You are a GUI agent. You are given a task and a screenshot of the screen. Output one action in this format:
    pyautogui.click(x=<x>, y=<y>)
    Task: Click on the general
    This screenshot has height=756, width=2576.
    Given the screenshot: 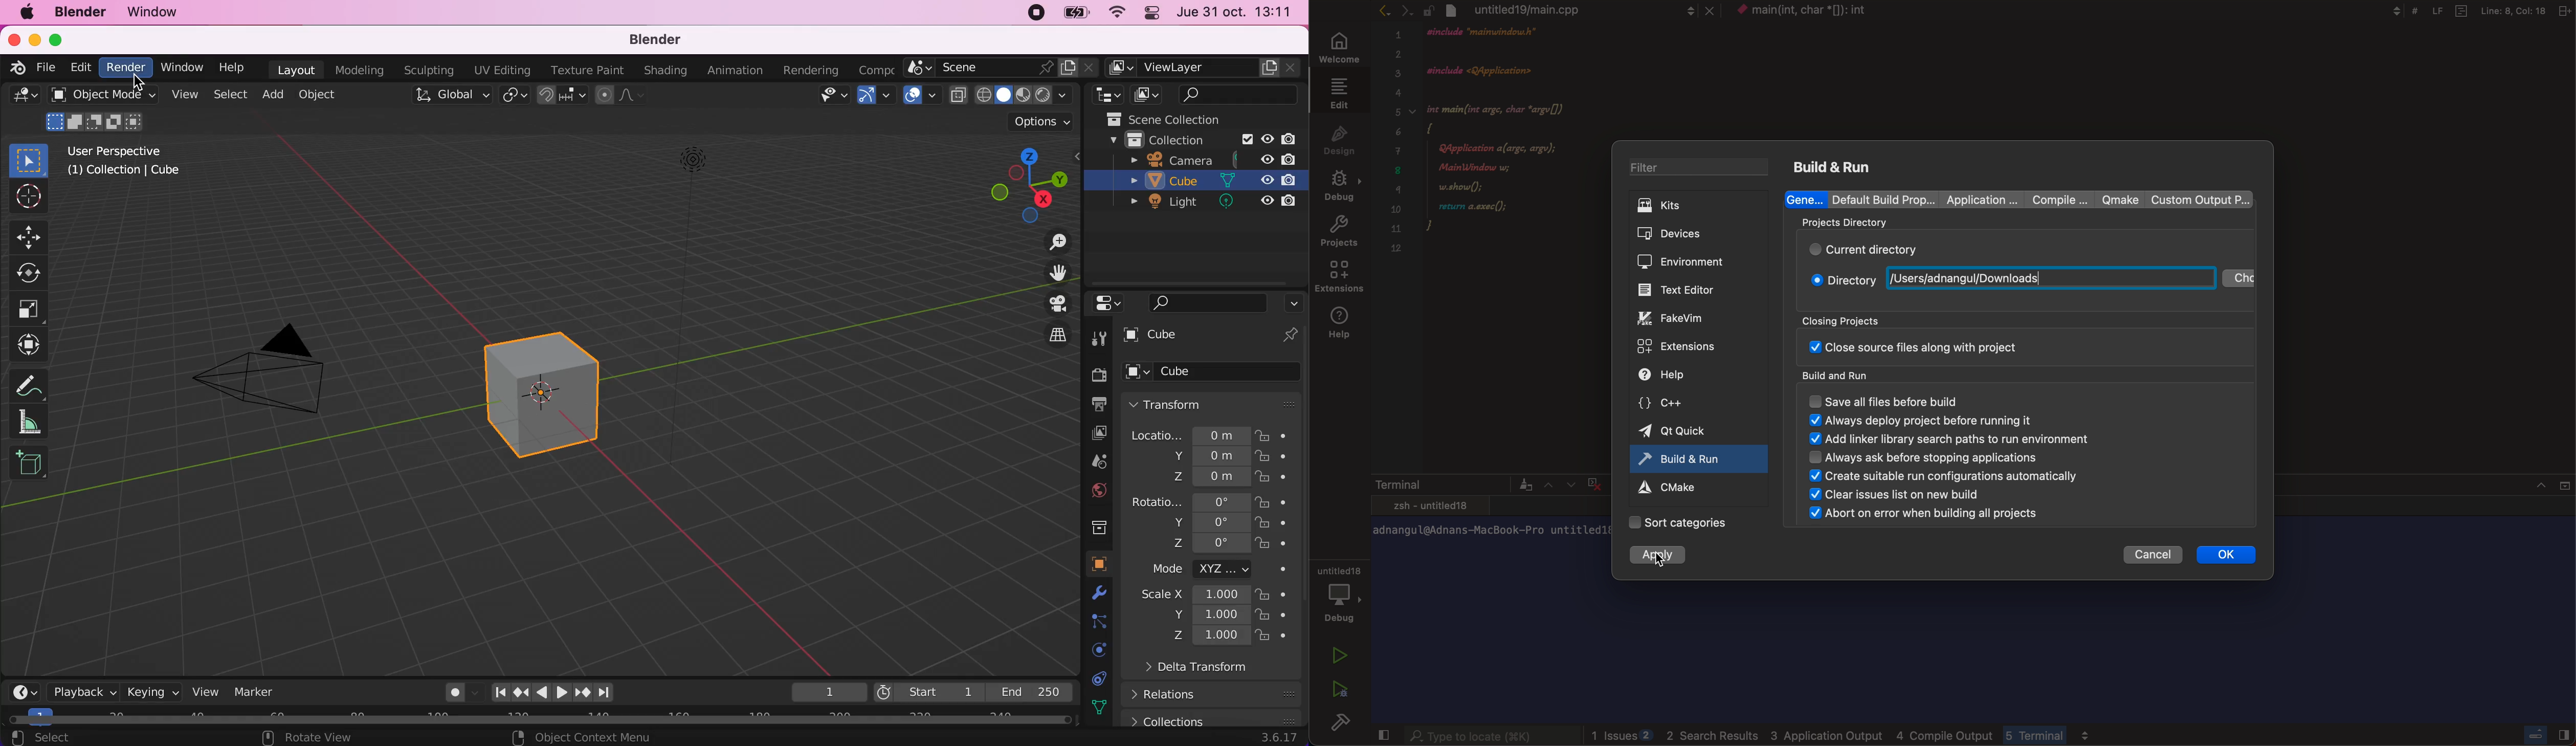 What is the action you would take?
    pyautogui.click(x=1806, y=198)
    